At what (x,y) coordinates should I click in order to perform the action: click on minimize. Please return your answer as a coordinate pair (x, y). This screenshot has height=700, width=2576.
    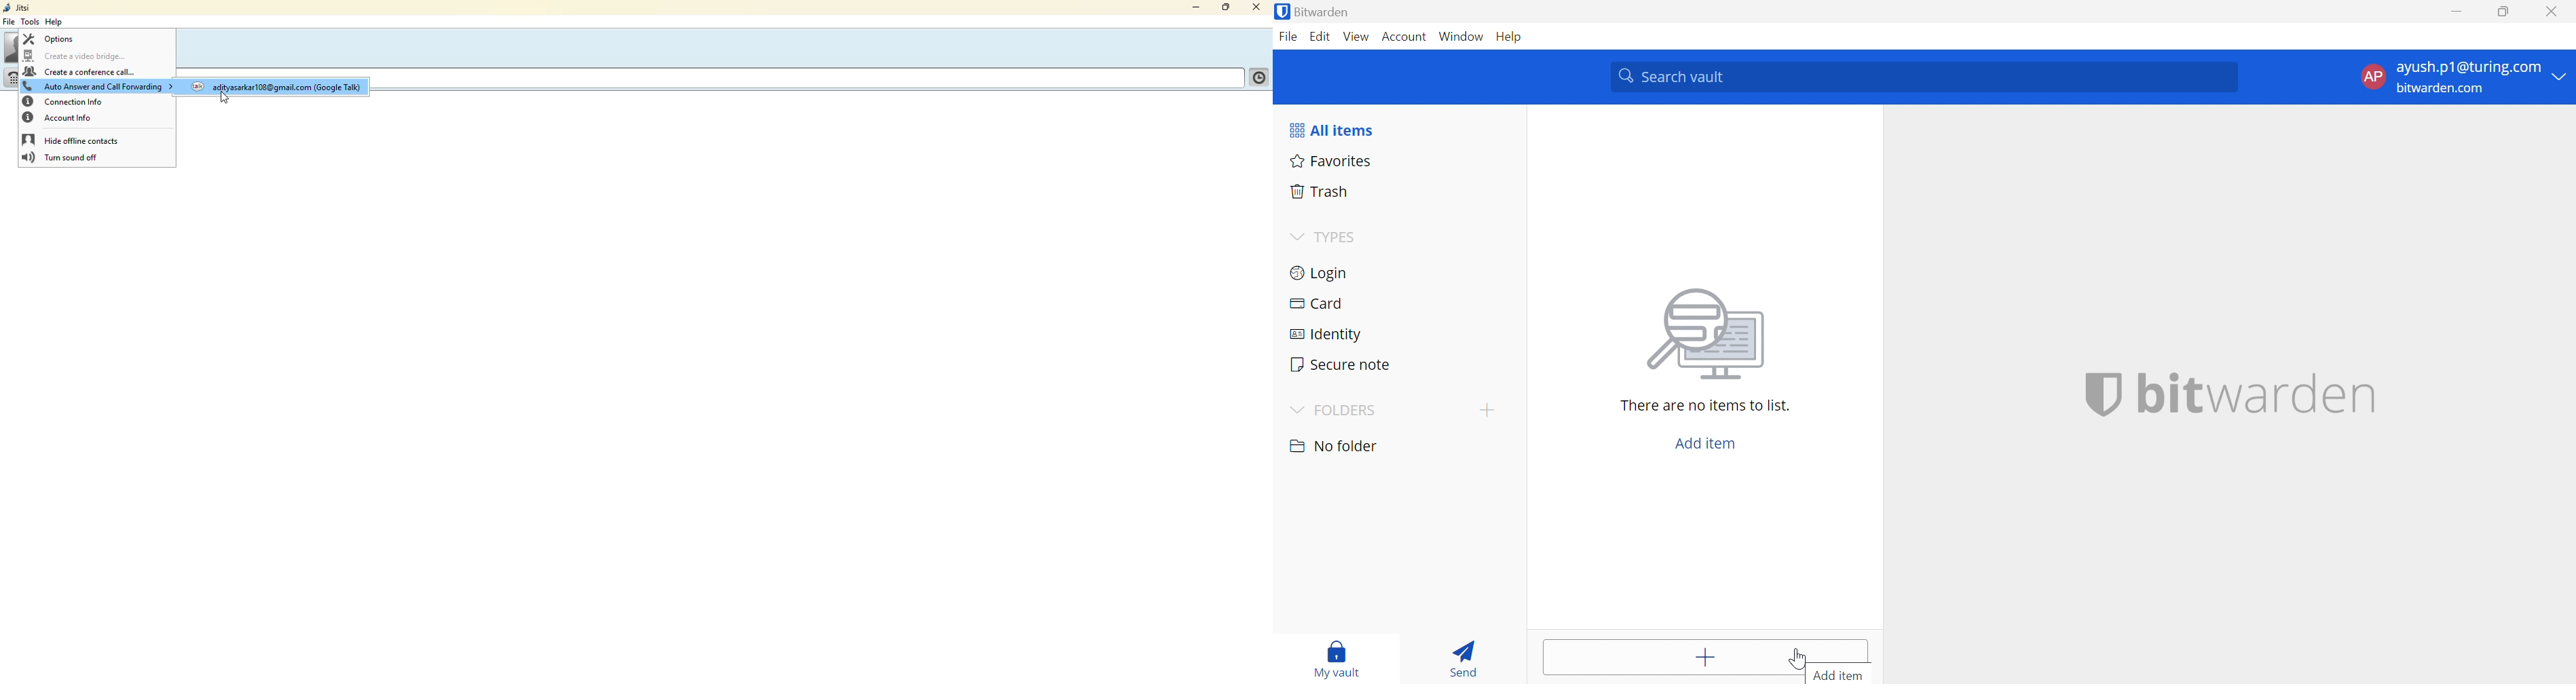
    Looking at the image, I should click on (1194, 8).